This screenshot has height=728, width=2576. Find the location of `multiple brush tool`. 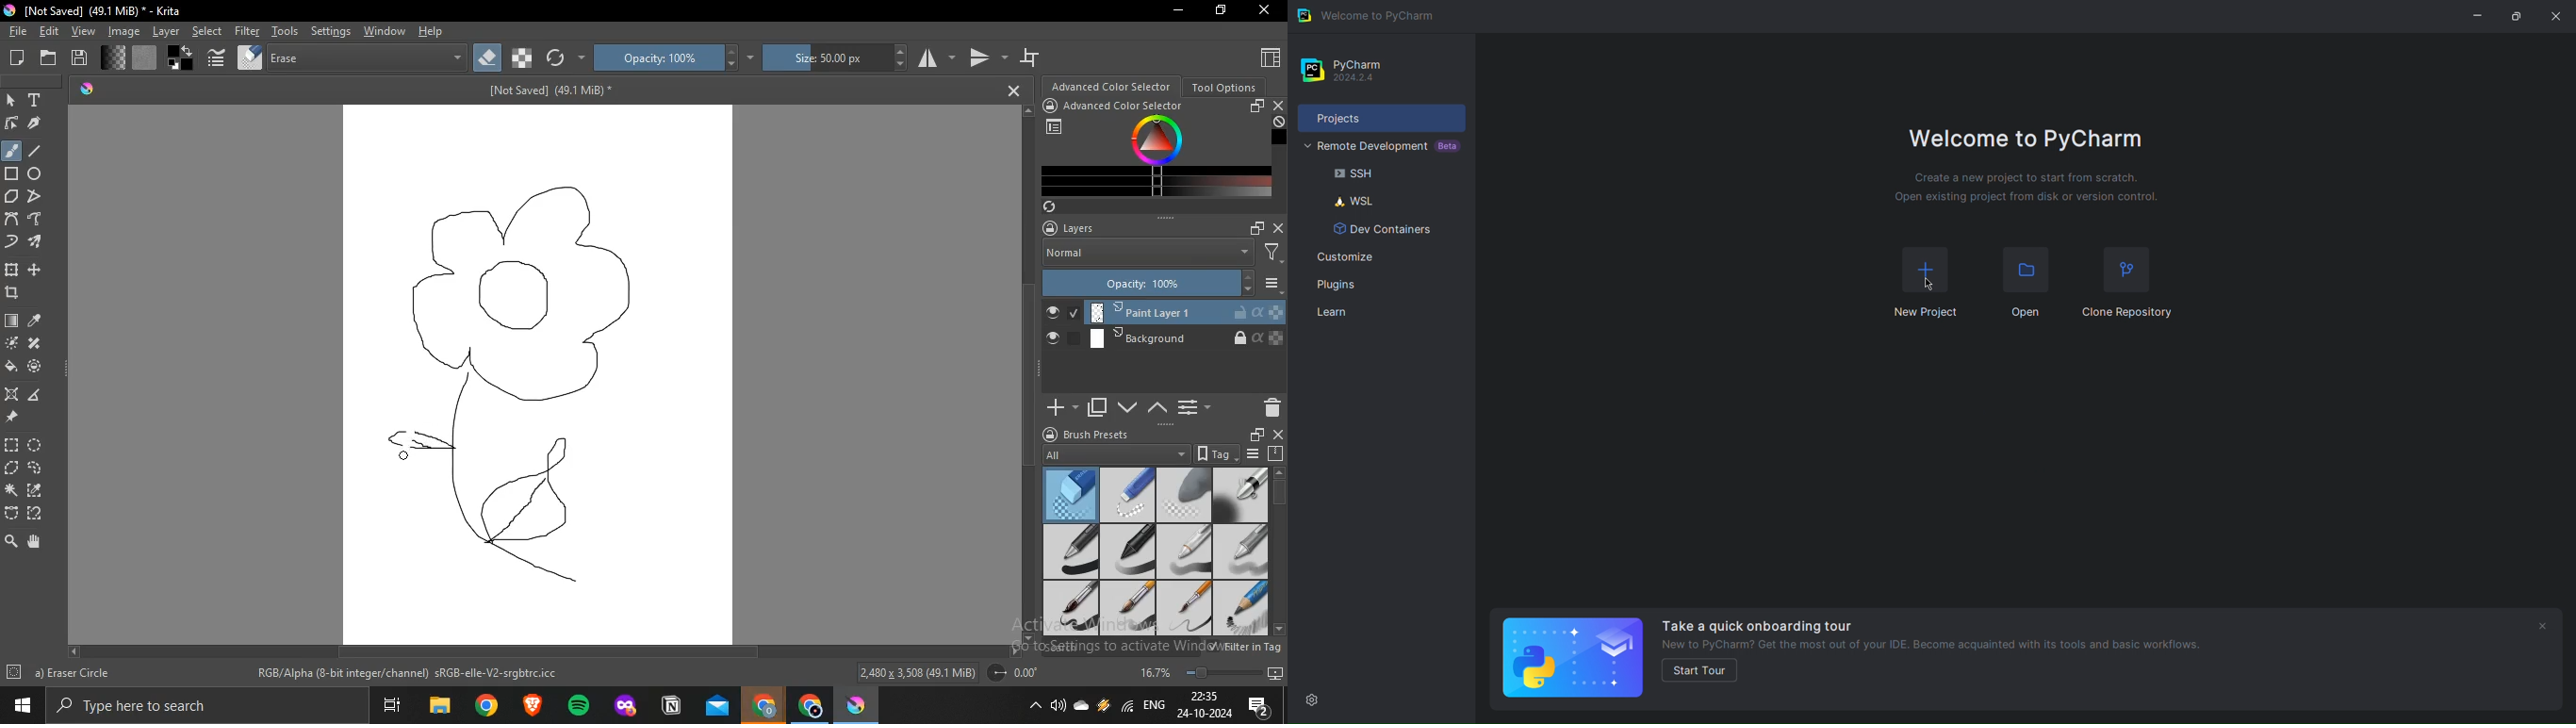

multiple brush tool is located at coordinates (36, 243).